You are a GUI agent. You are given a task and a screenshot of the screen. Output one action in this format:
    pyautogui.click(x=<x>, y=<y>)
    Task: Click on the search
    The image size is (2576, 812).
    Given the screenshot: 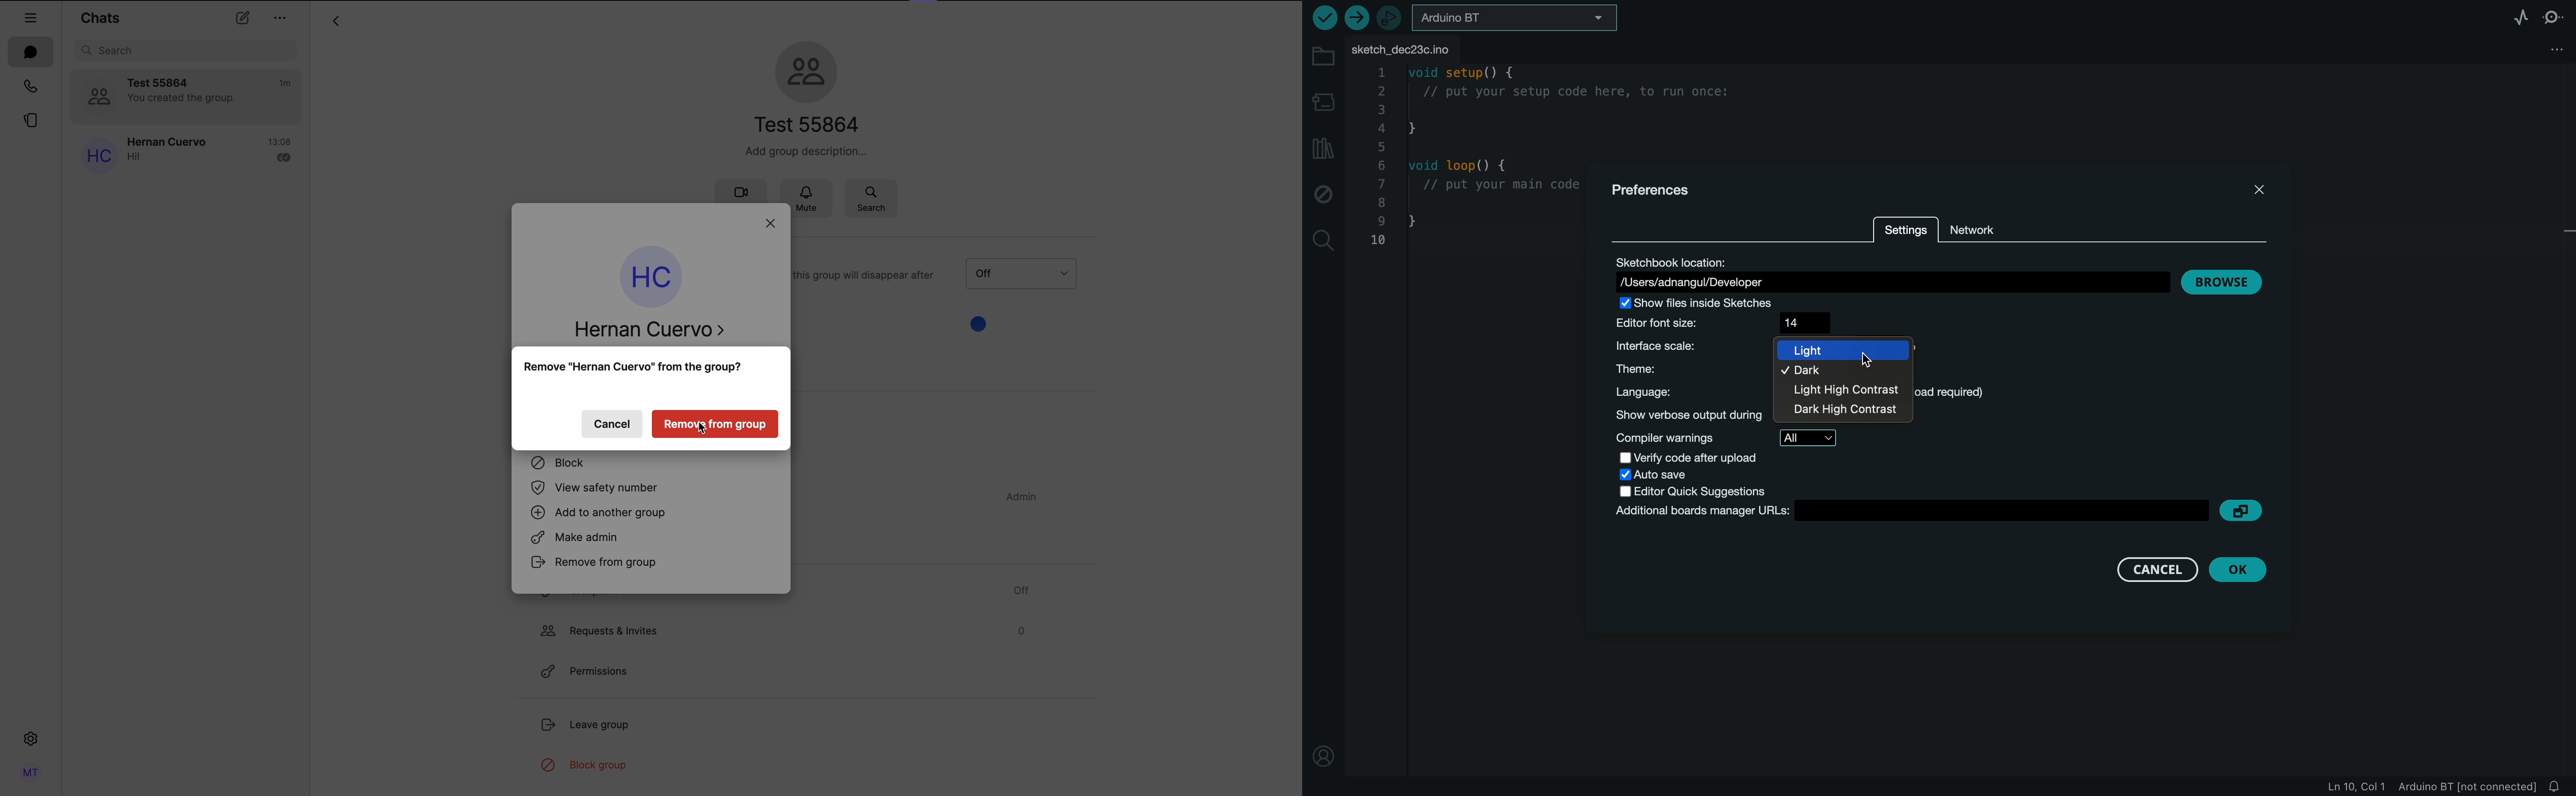 What is the action you would take?
    pyautogui.click(x=871, y=198)
    